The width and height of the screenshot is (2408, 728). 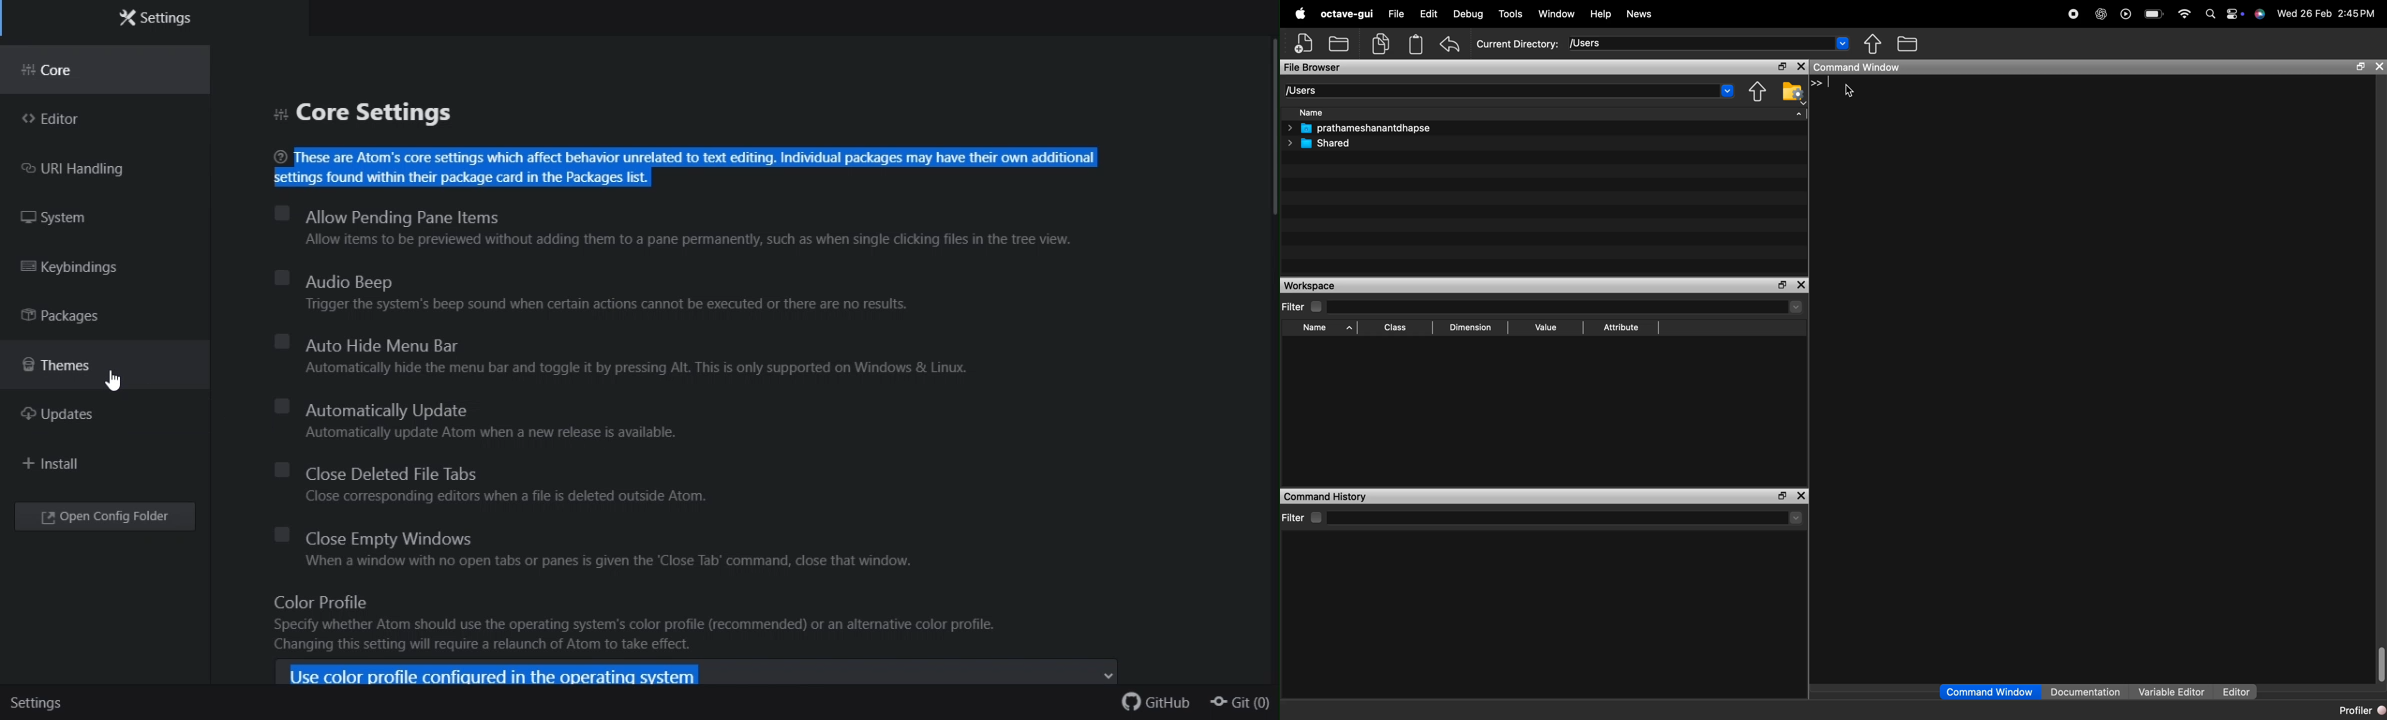 I want to click on Edit, so click(x=1428, y=14).